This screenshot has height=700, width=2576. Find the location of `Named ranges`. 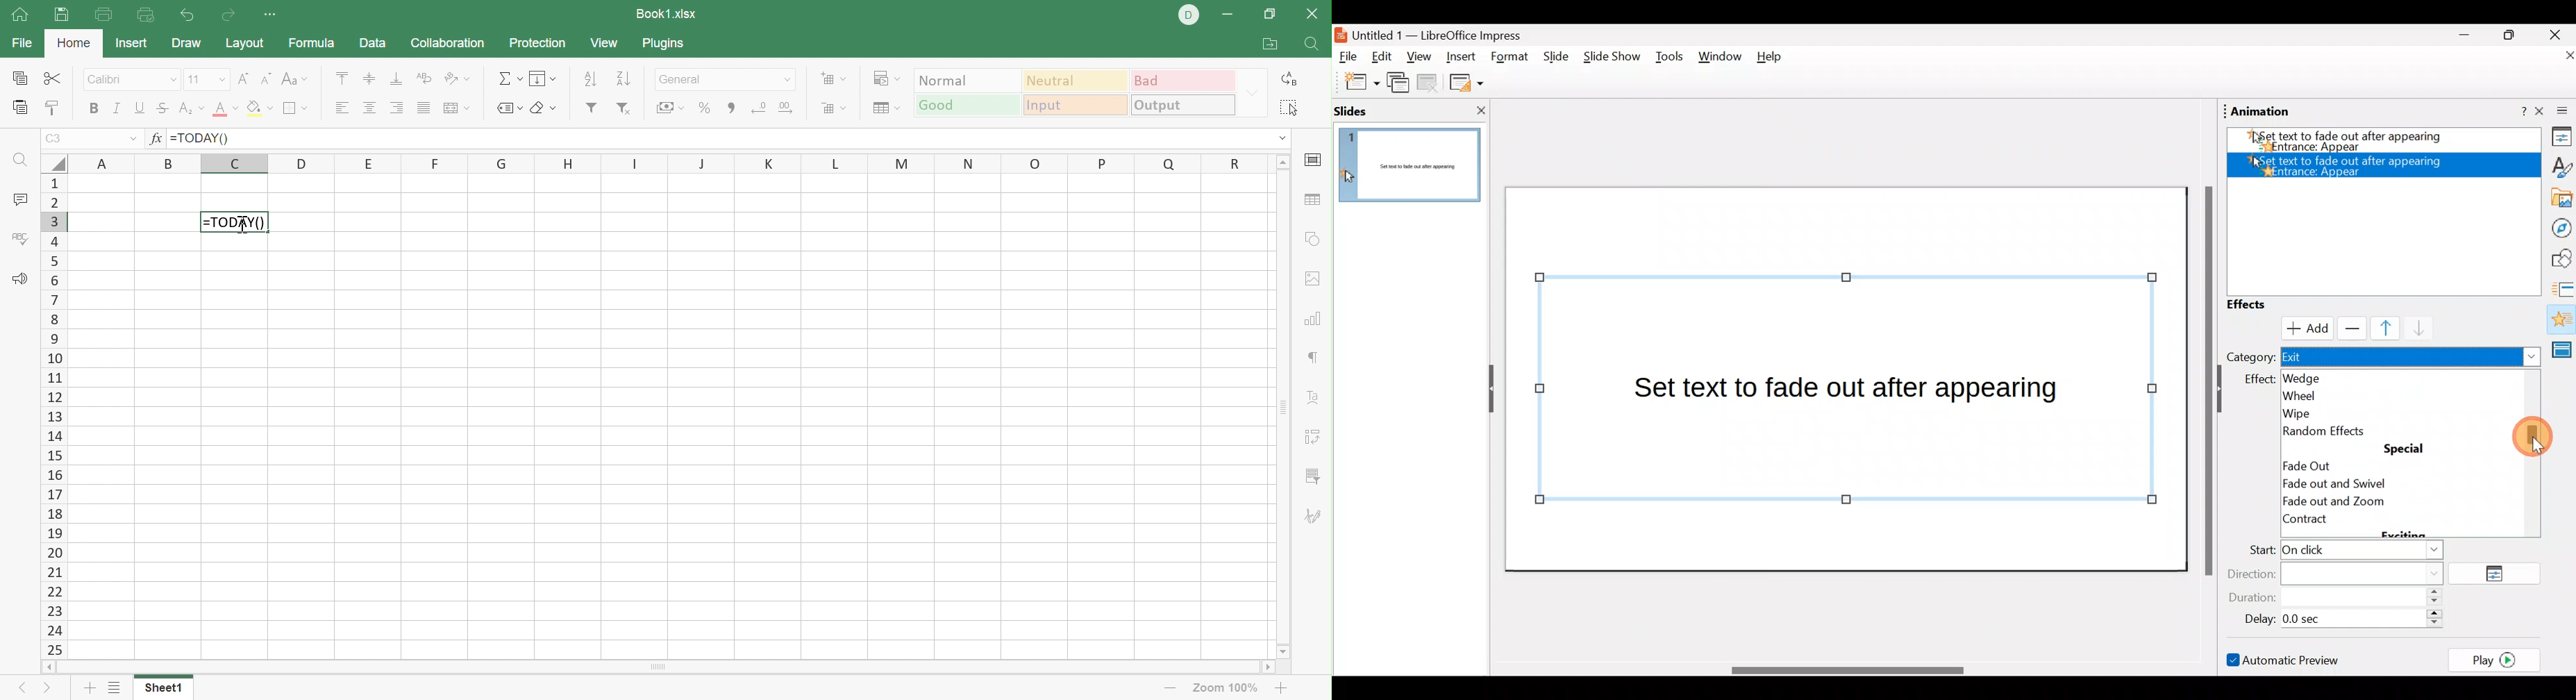

Named ranges is located at coordinates (509, 108).